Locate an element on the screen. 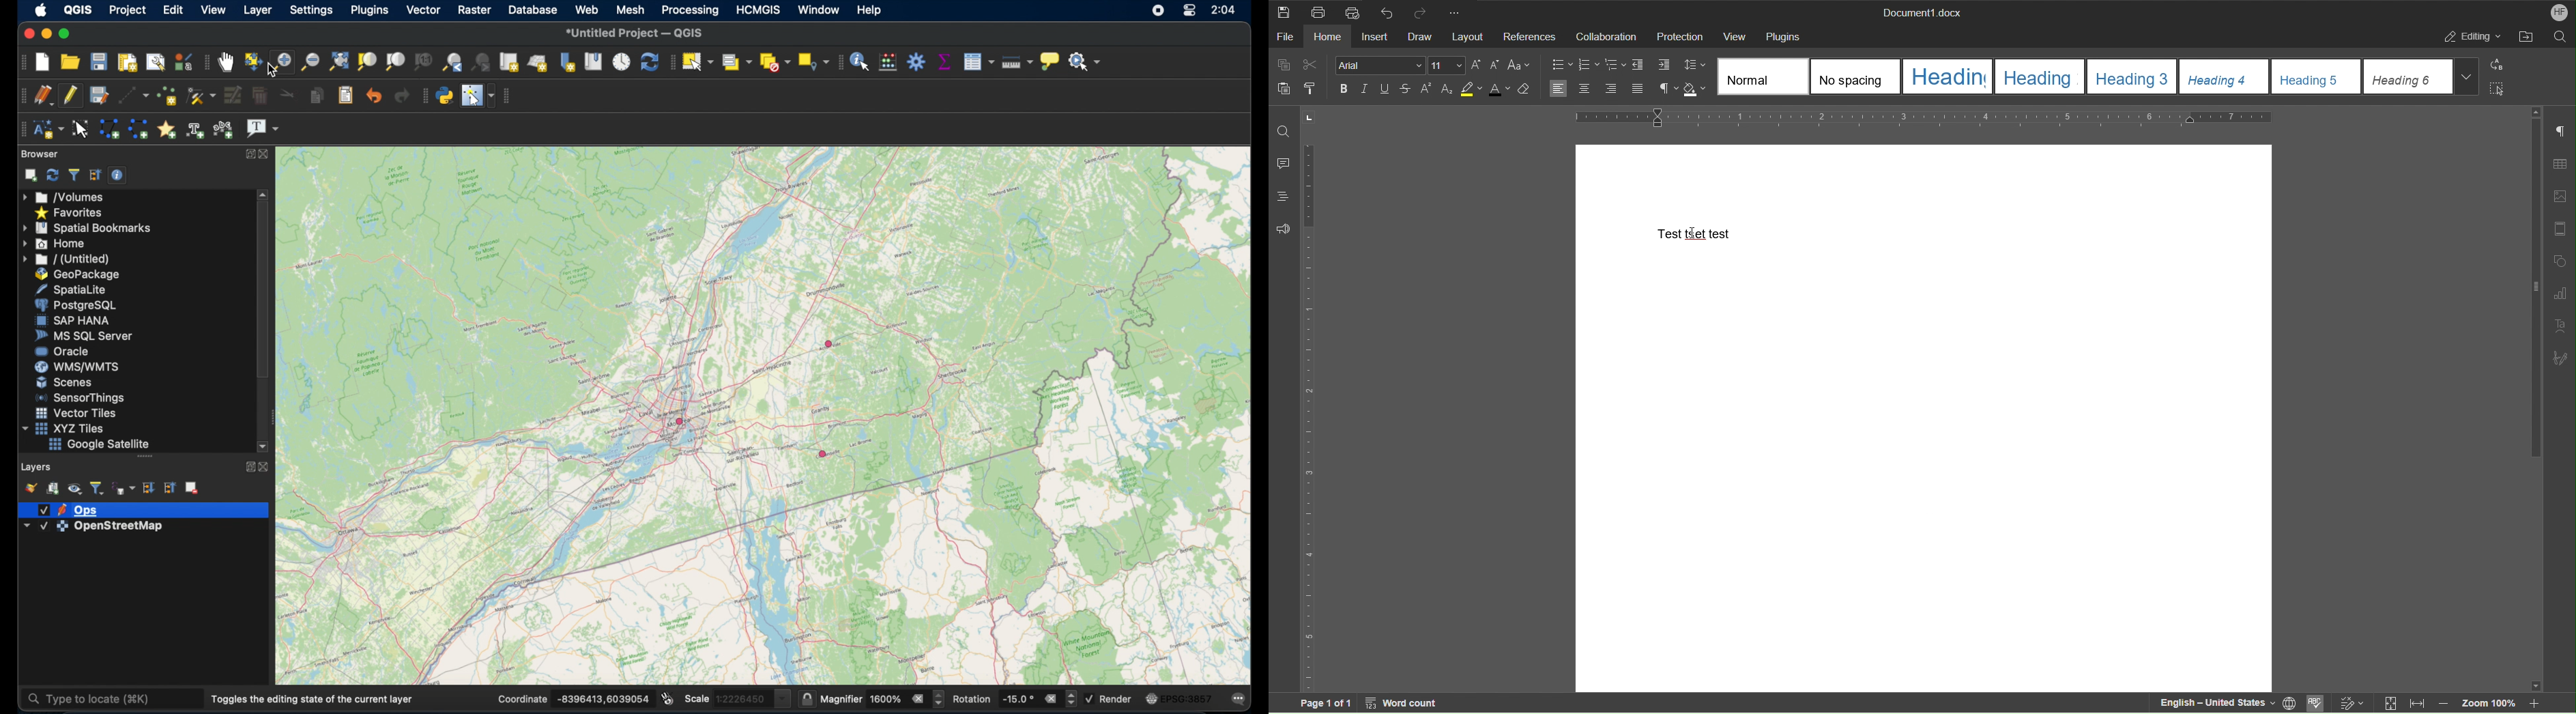 This screenshot has height=728, width=2576. Table is located at coordinates (2560, 165).